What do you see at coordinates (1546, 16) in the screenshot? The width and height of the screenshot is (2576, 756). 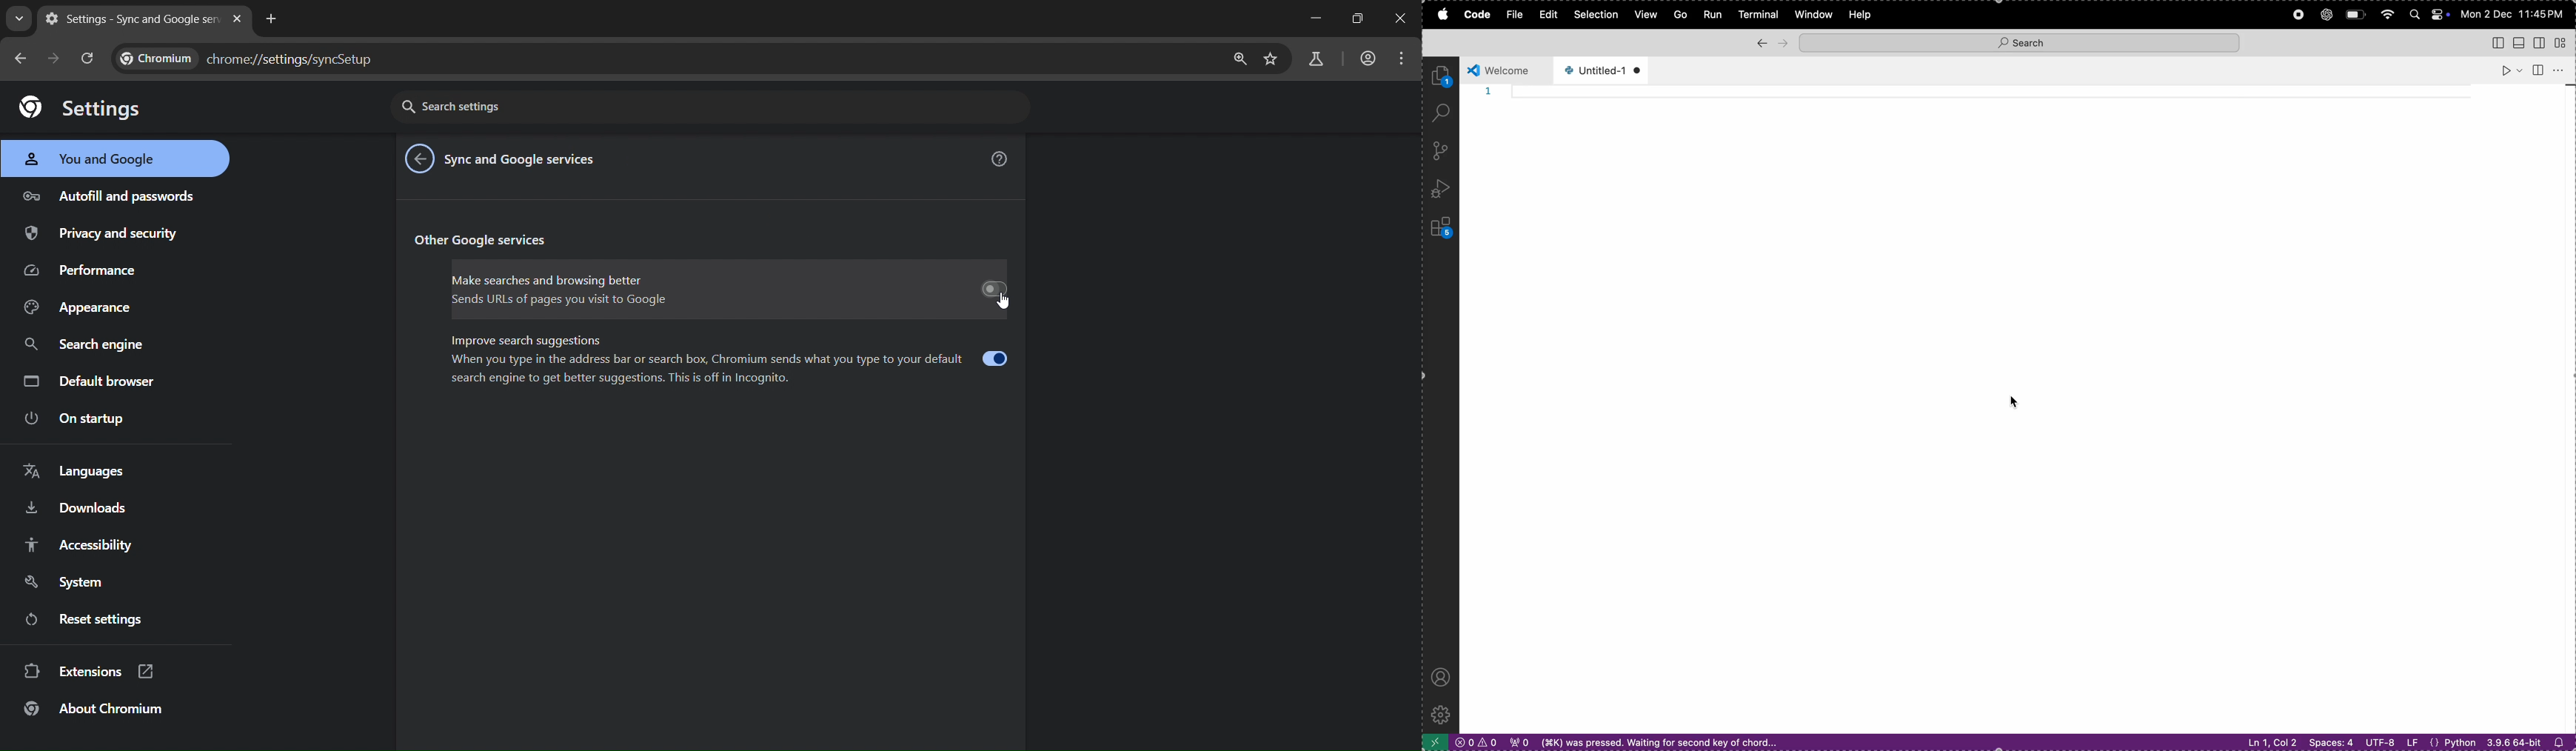 I see `edit` at bounding box center [1546, 16].